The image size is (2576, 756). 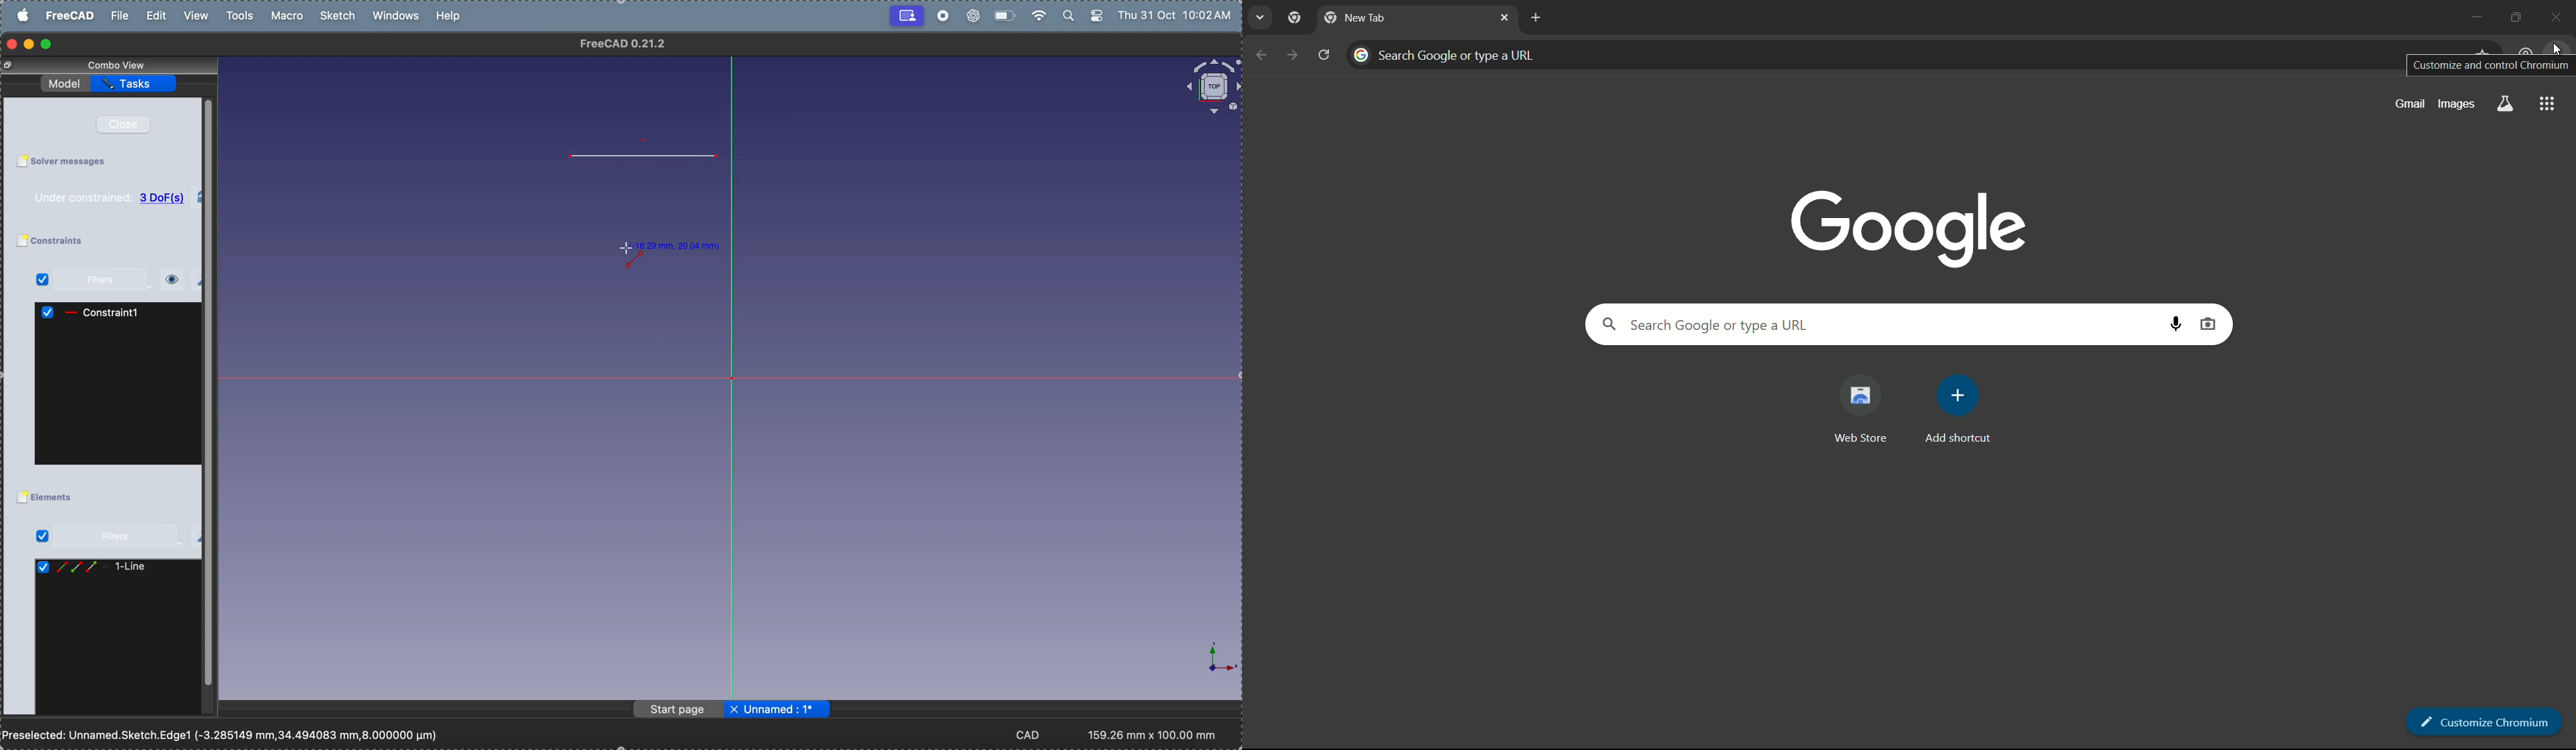 I want to click on reload, so click(x=1324, y=54).